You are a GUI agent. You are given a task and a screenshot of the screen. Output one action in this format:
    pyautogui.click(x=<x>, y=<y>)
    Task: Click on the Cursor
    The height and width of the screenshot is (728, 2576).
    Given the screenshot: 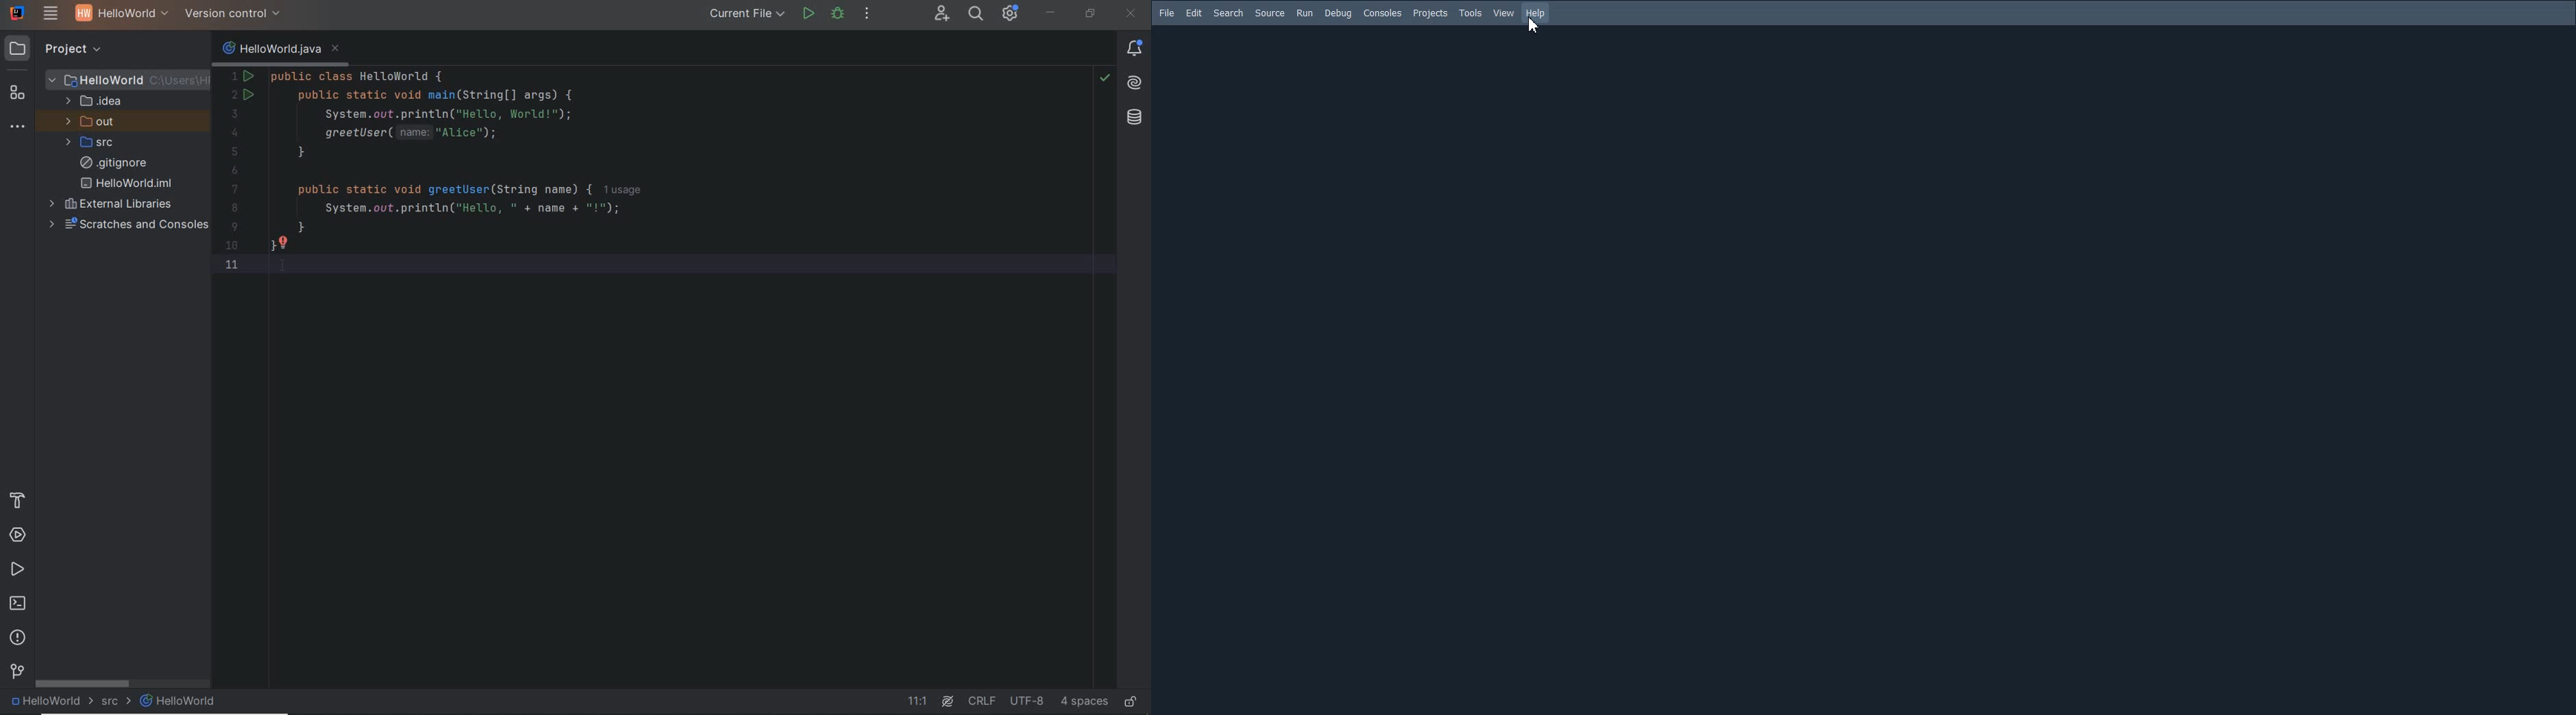 What is the action you would take?
    pyautogui.click(x=1533, y=25)
    